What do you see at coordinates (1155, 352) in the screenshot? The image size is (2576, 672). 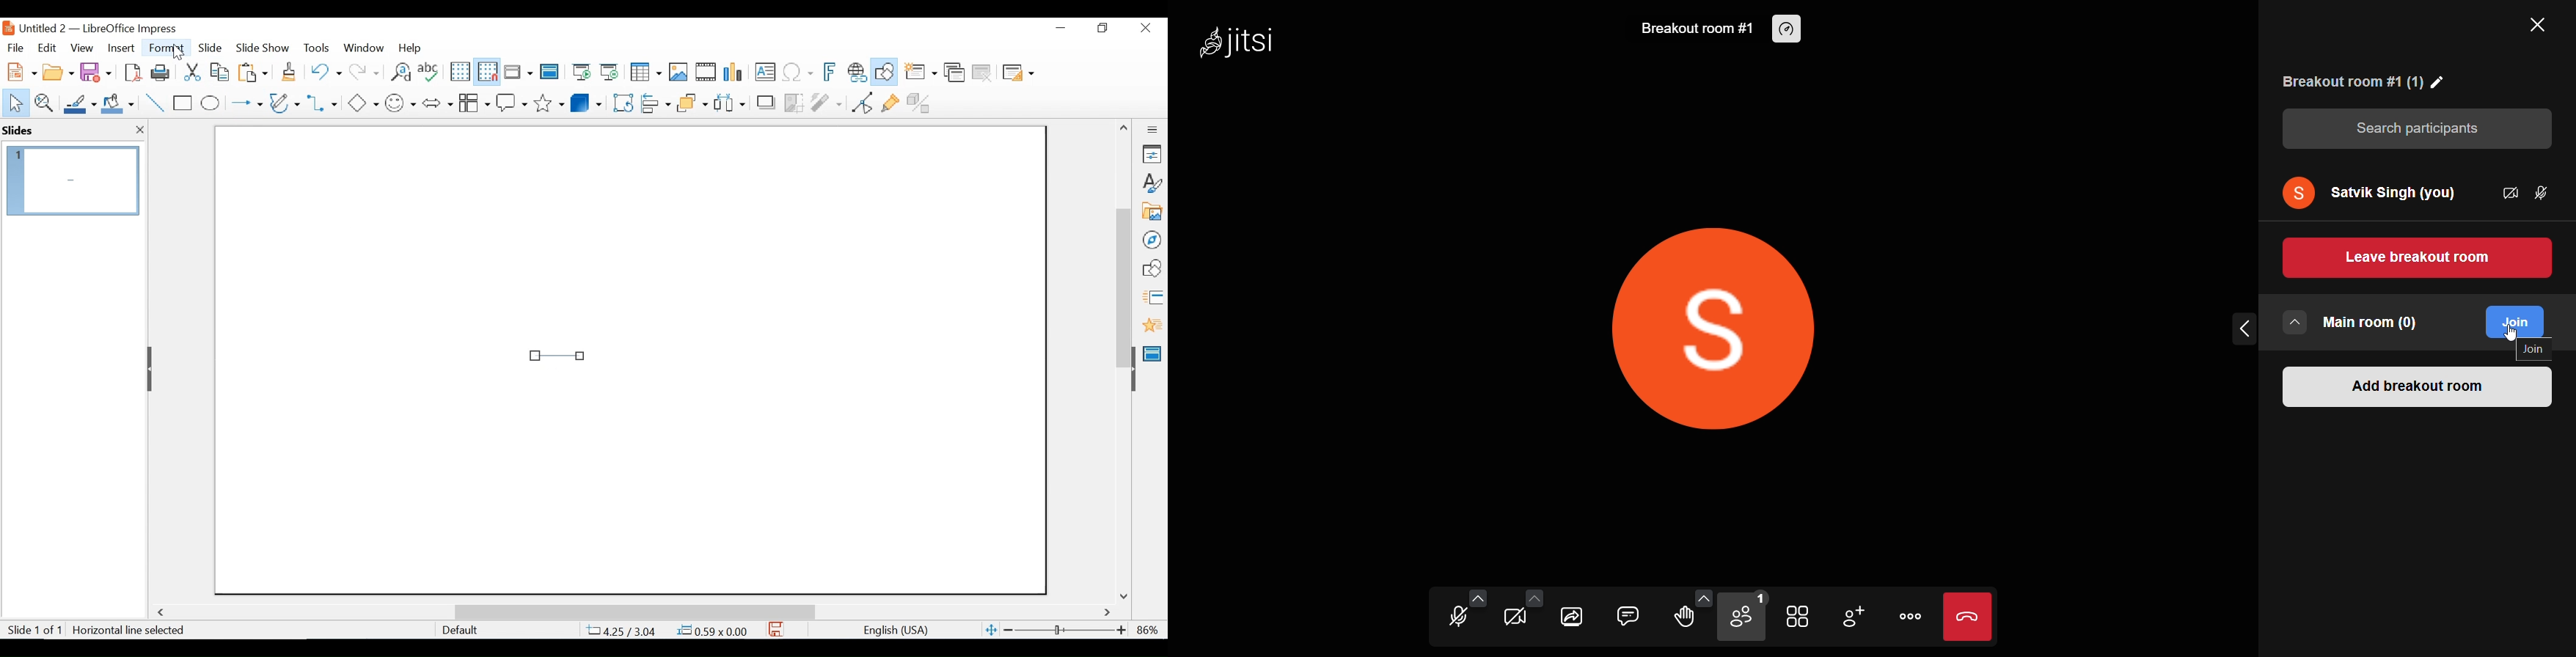 I see `Master Slide` at bounding box center [1155, 352].